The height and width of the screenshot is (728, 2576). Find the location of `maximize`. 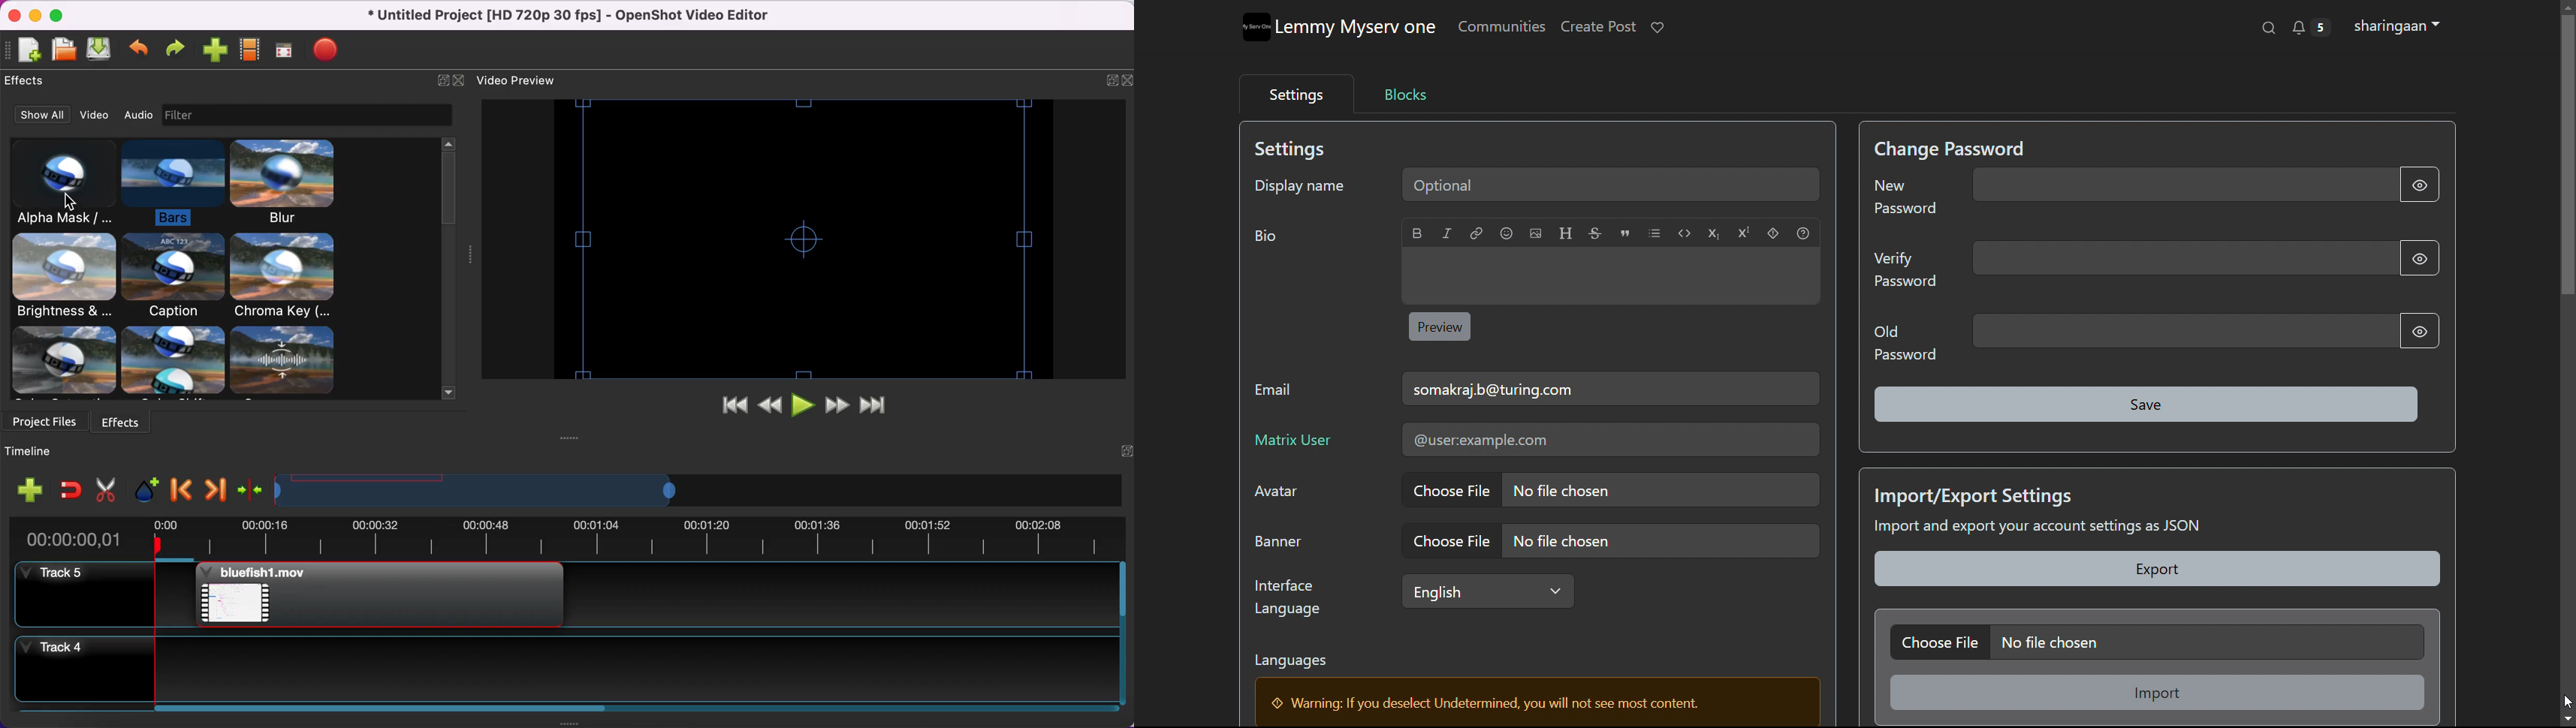

maximize is located at coordinates (59, 15).